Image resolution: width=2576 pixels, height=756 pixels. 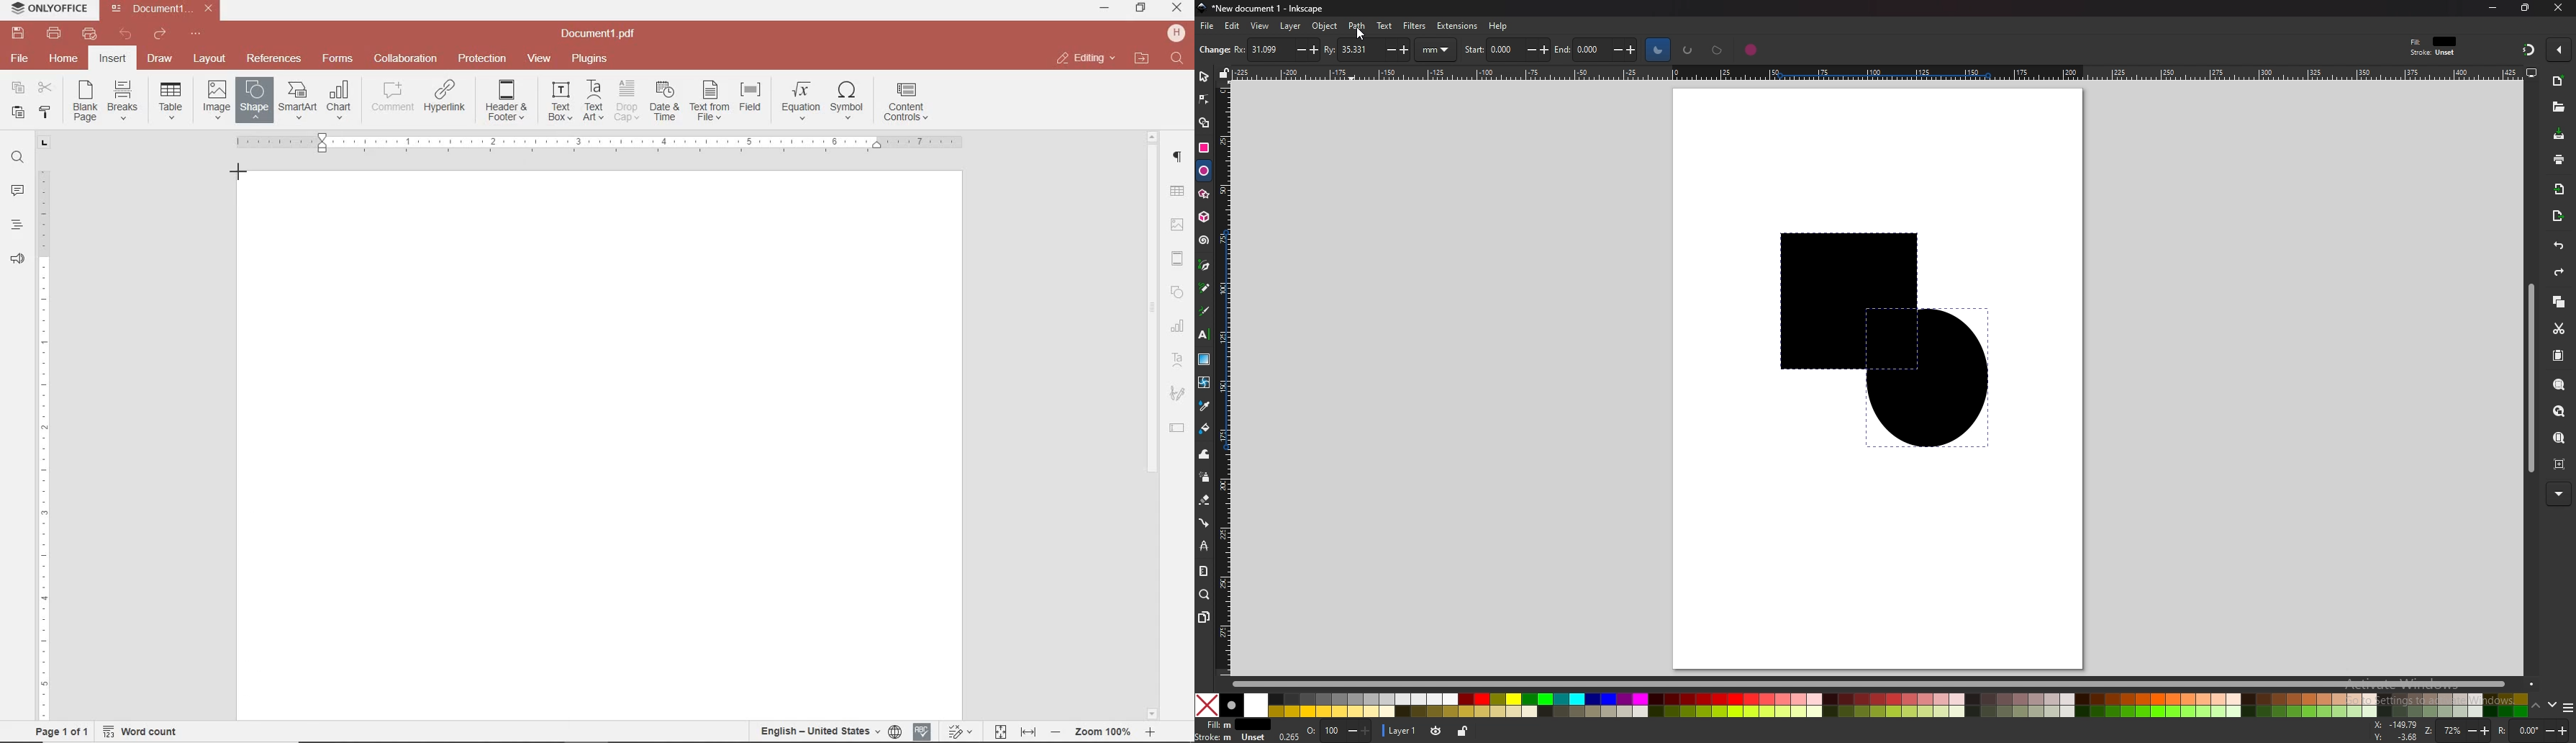 What do you see at coordinates (906, 102) in the screenshot?
I see `INSERT CONTENT CONTROLS` at bounding box center [906, 102].